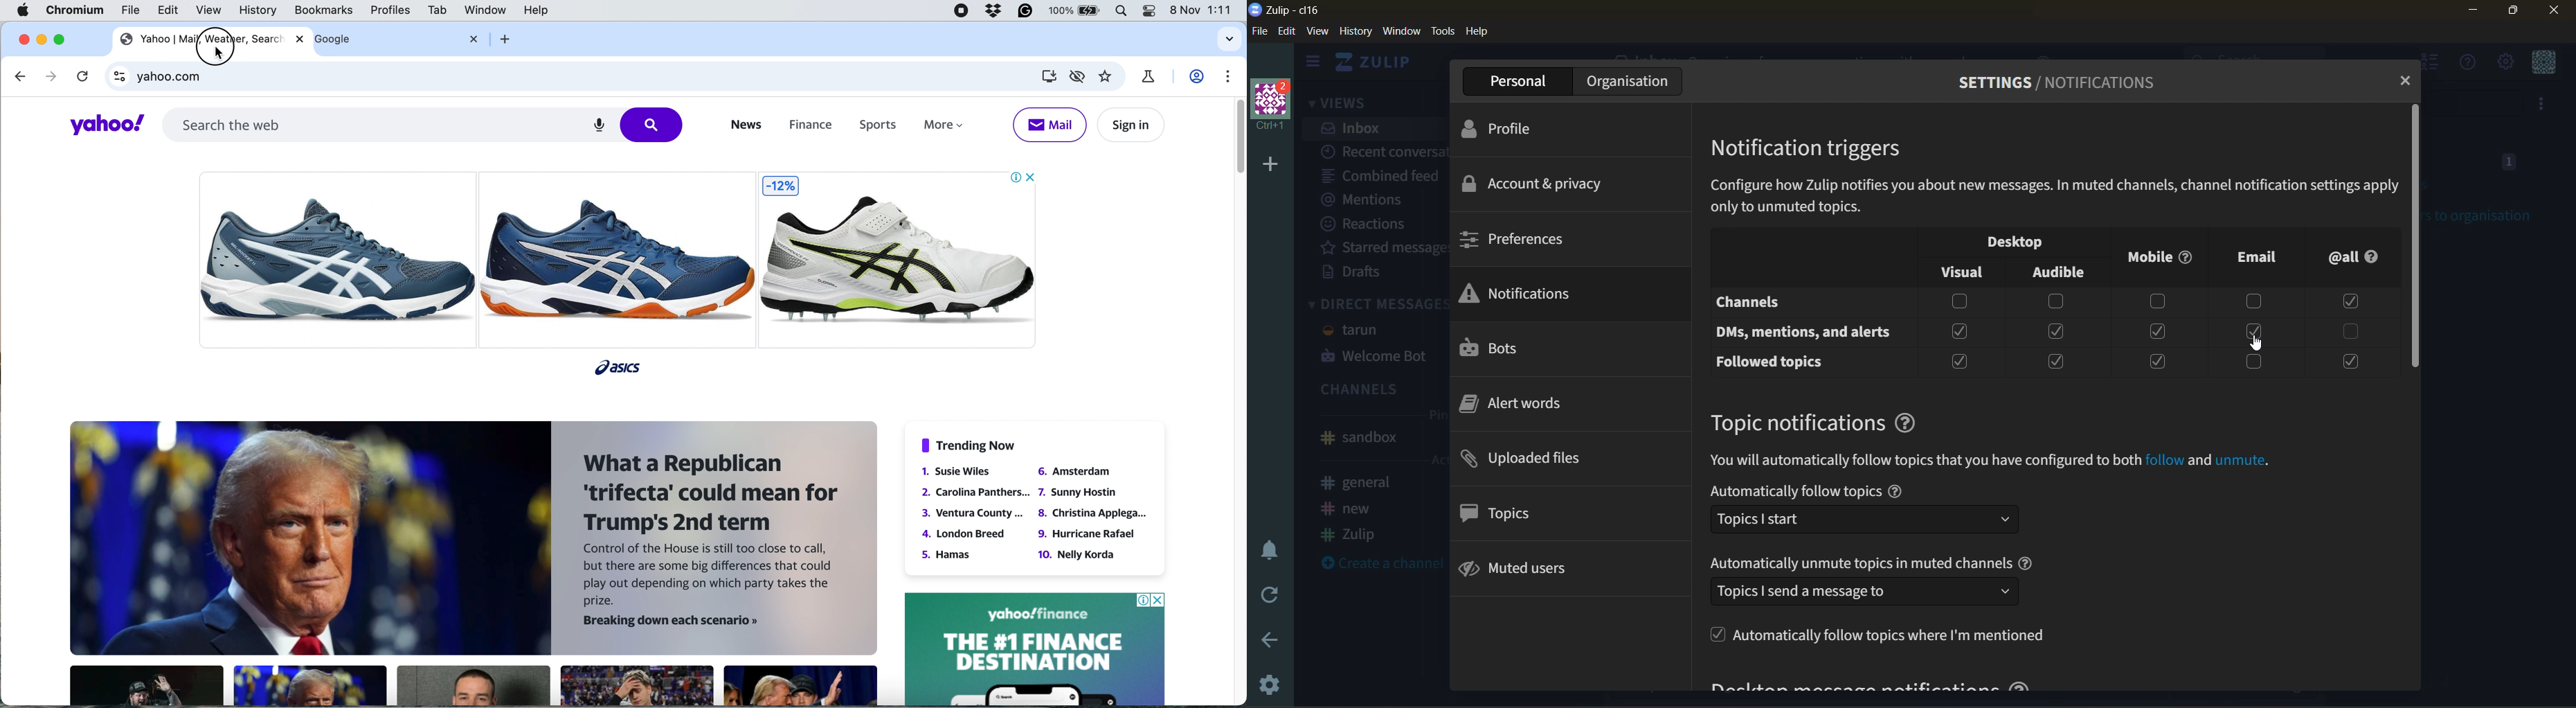 This screenshot has width=2576, height=728. I want to click on uploaded files, so click(1540, 460).